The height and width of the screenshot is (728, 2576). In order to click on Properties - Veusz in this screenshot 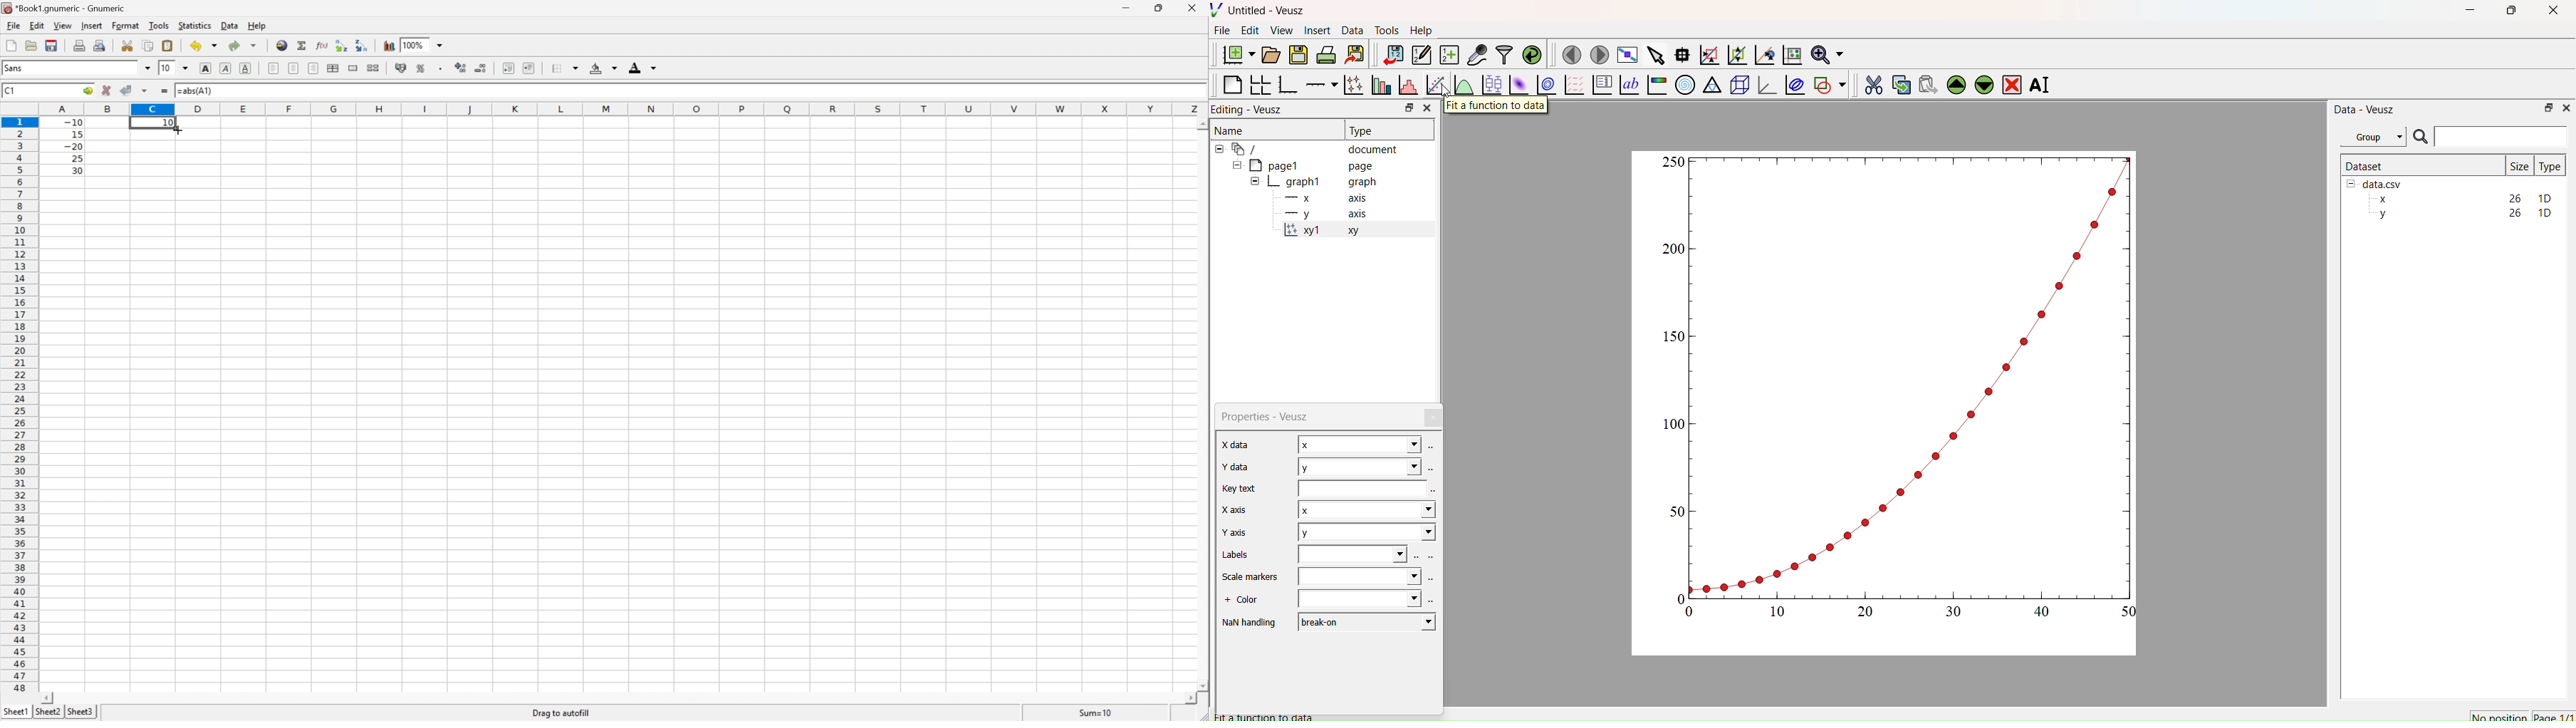, I will do `click(1268, 417)`.